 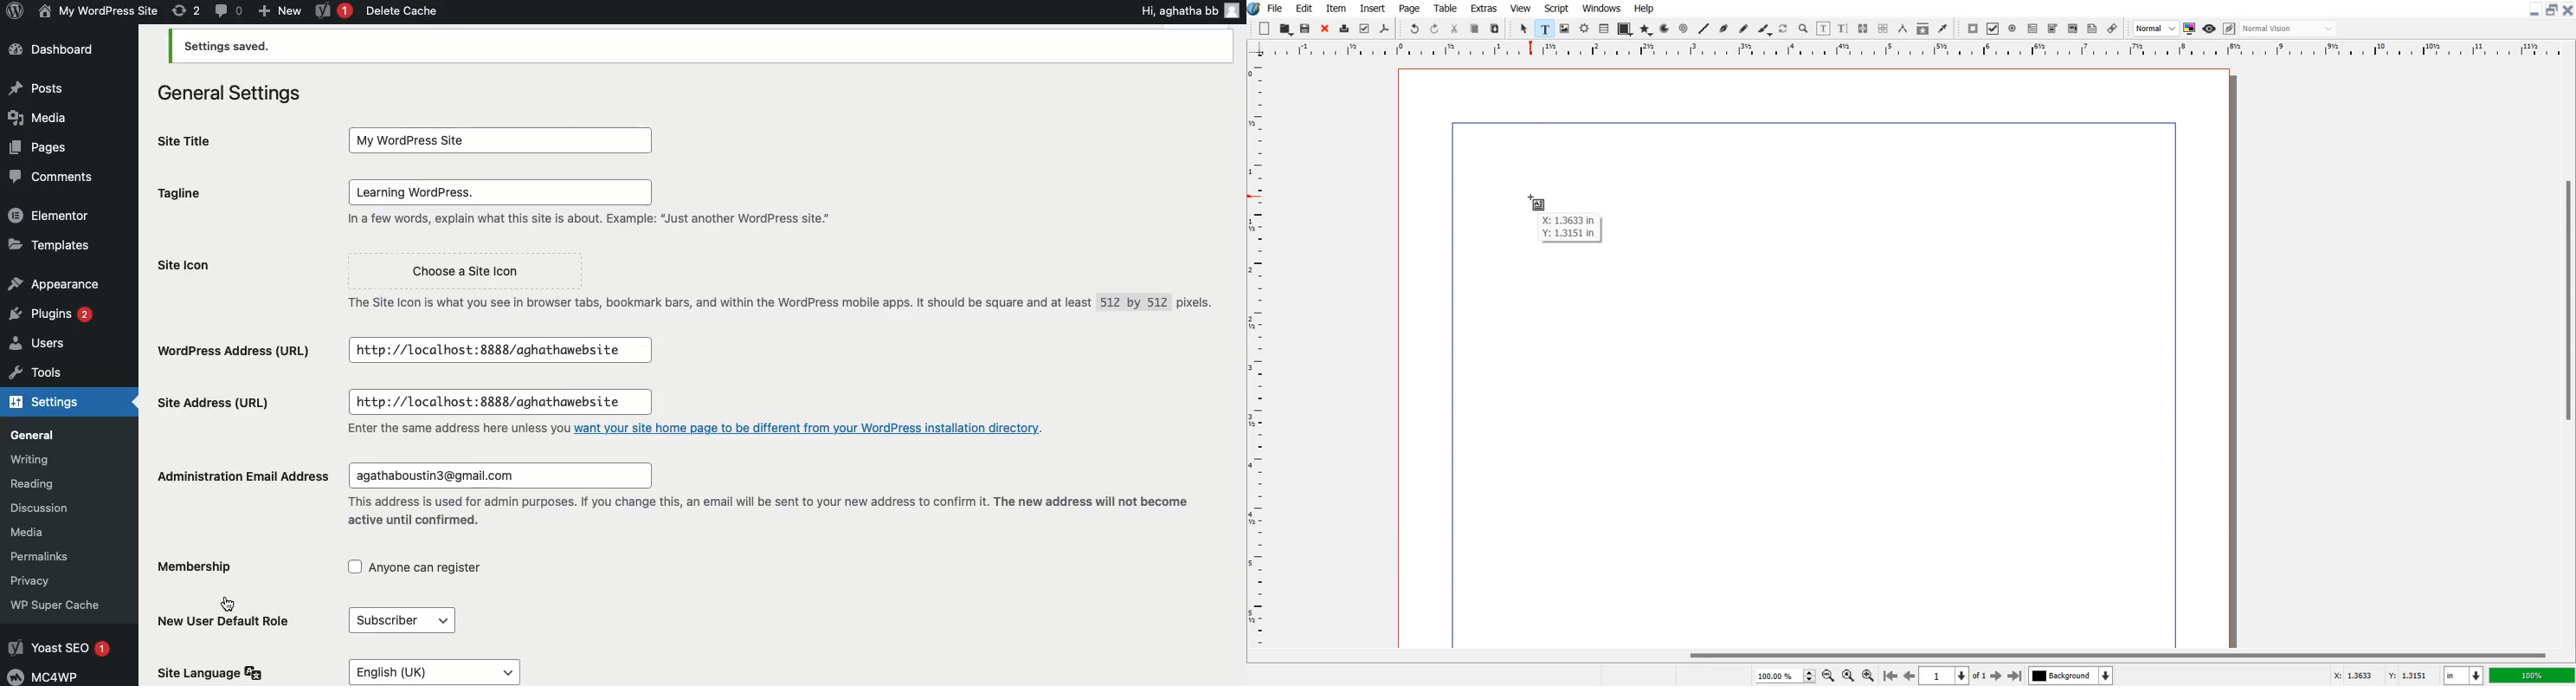 What do you see at coordinates (241, 476) in the screenshot?
I see `Administration email address ` at bounding box center [241, 476].